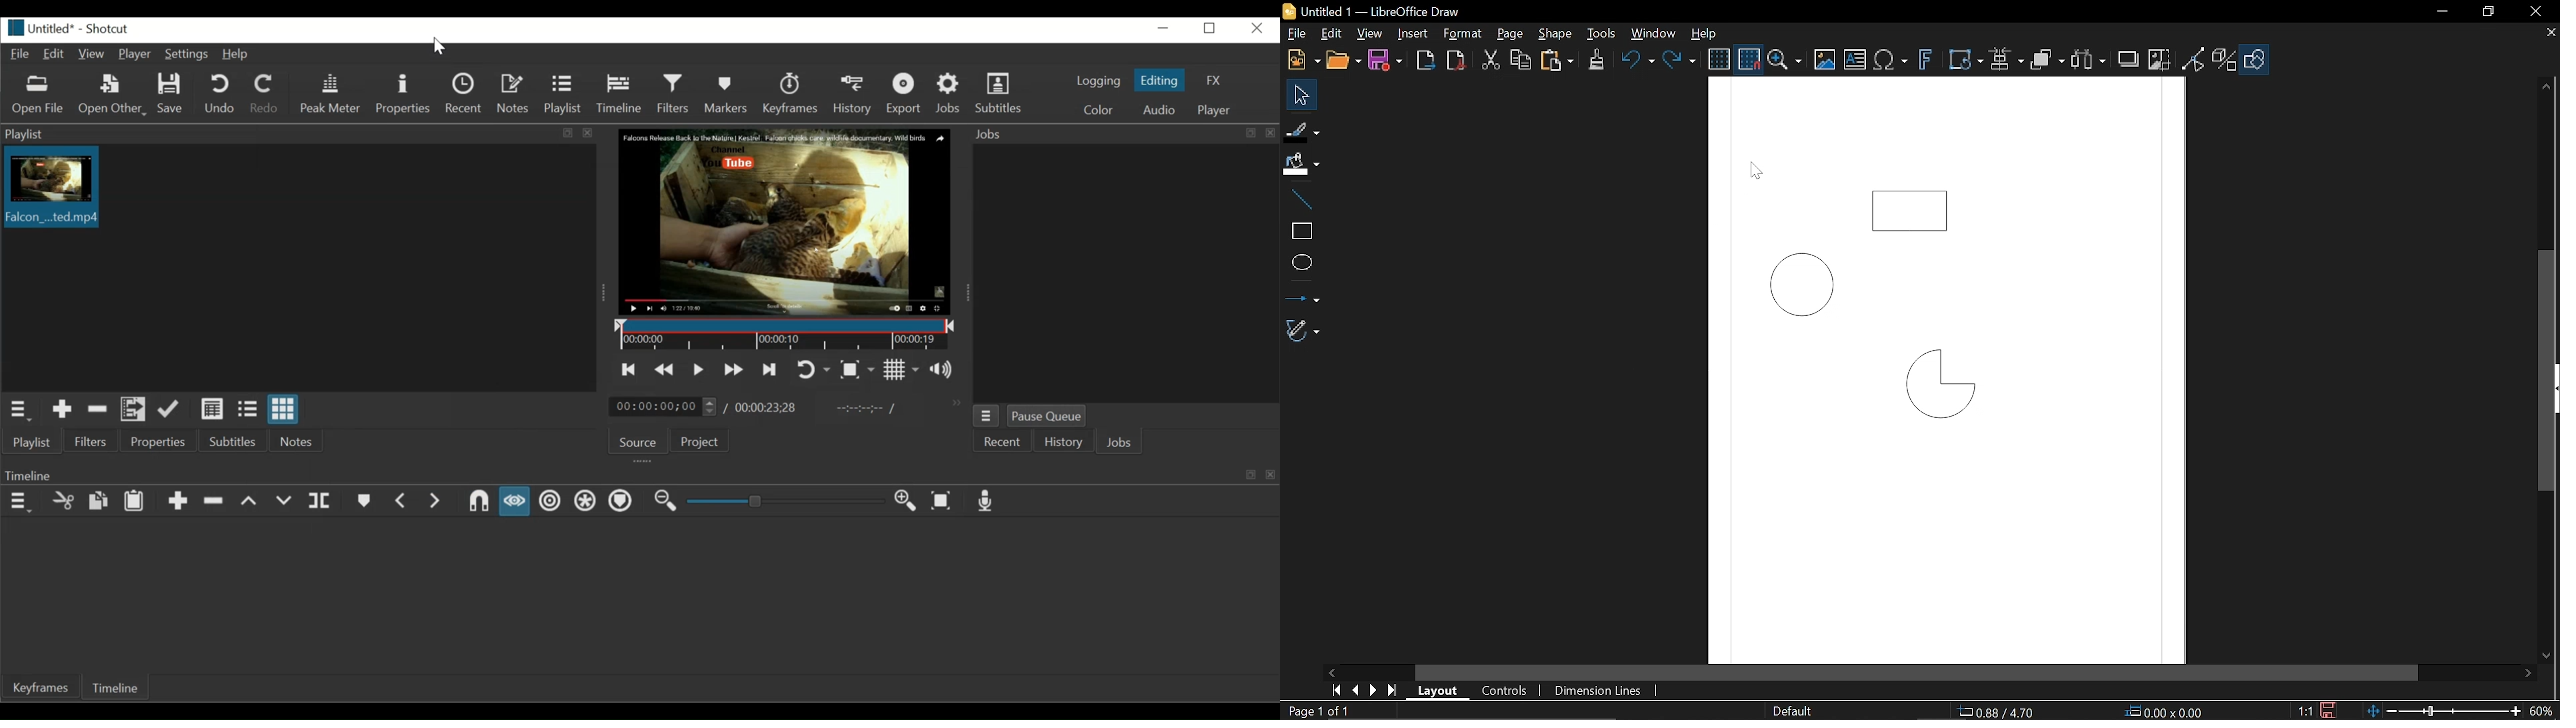  I want to click on Clone, so click(1595, 62).